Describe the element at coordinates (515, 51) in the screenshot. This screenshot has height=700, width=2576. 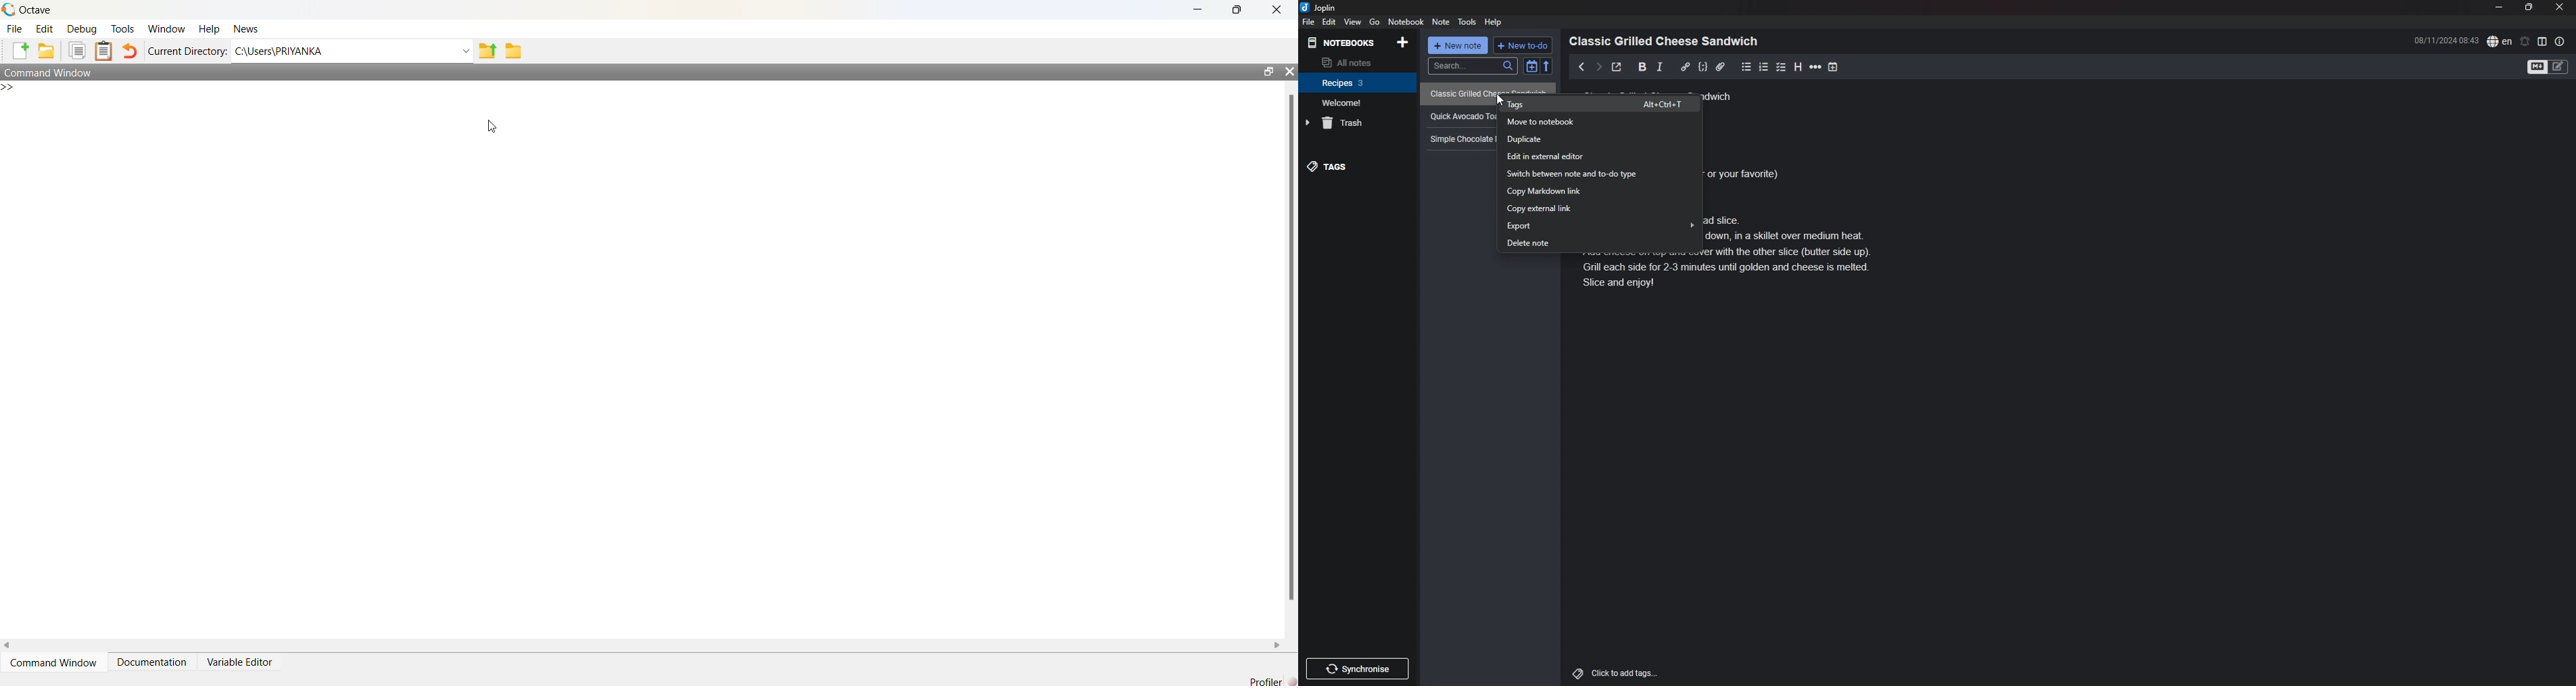
I see `Browse Directions` at that location.